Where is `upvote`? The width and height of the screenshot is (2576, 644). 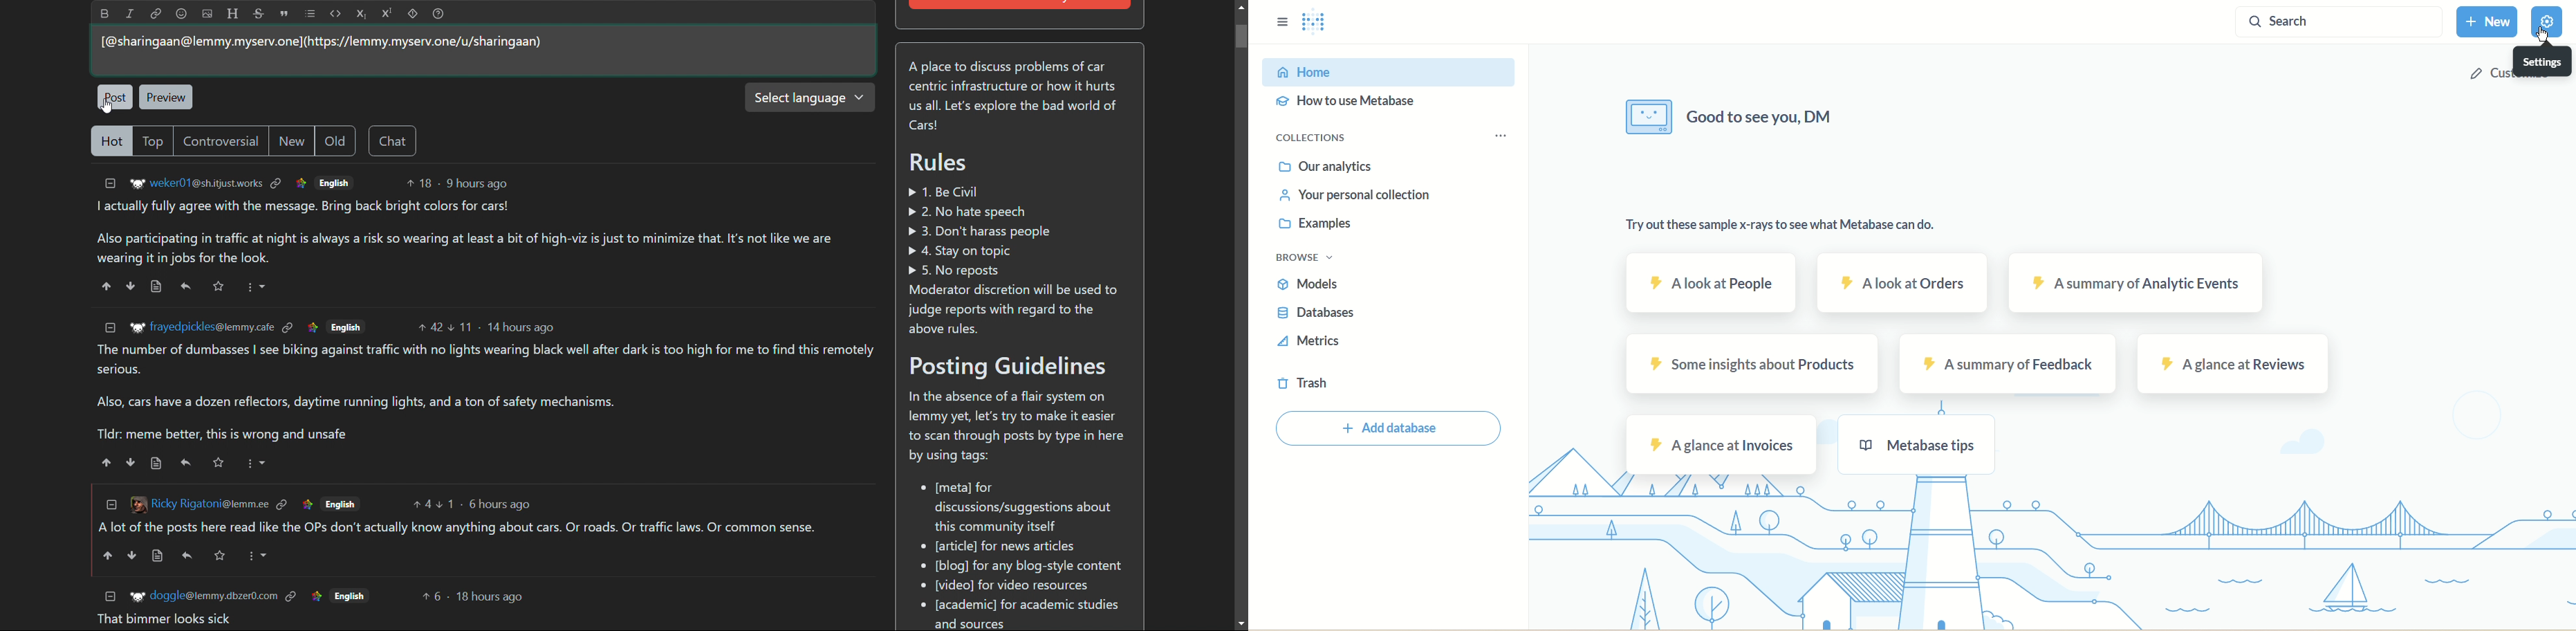 upvote is located at coordinates (106, 556).